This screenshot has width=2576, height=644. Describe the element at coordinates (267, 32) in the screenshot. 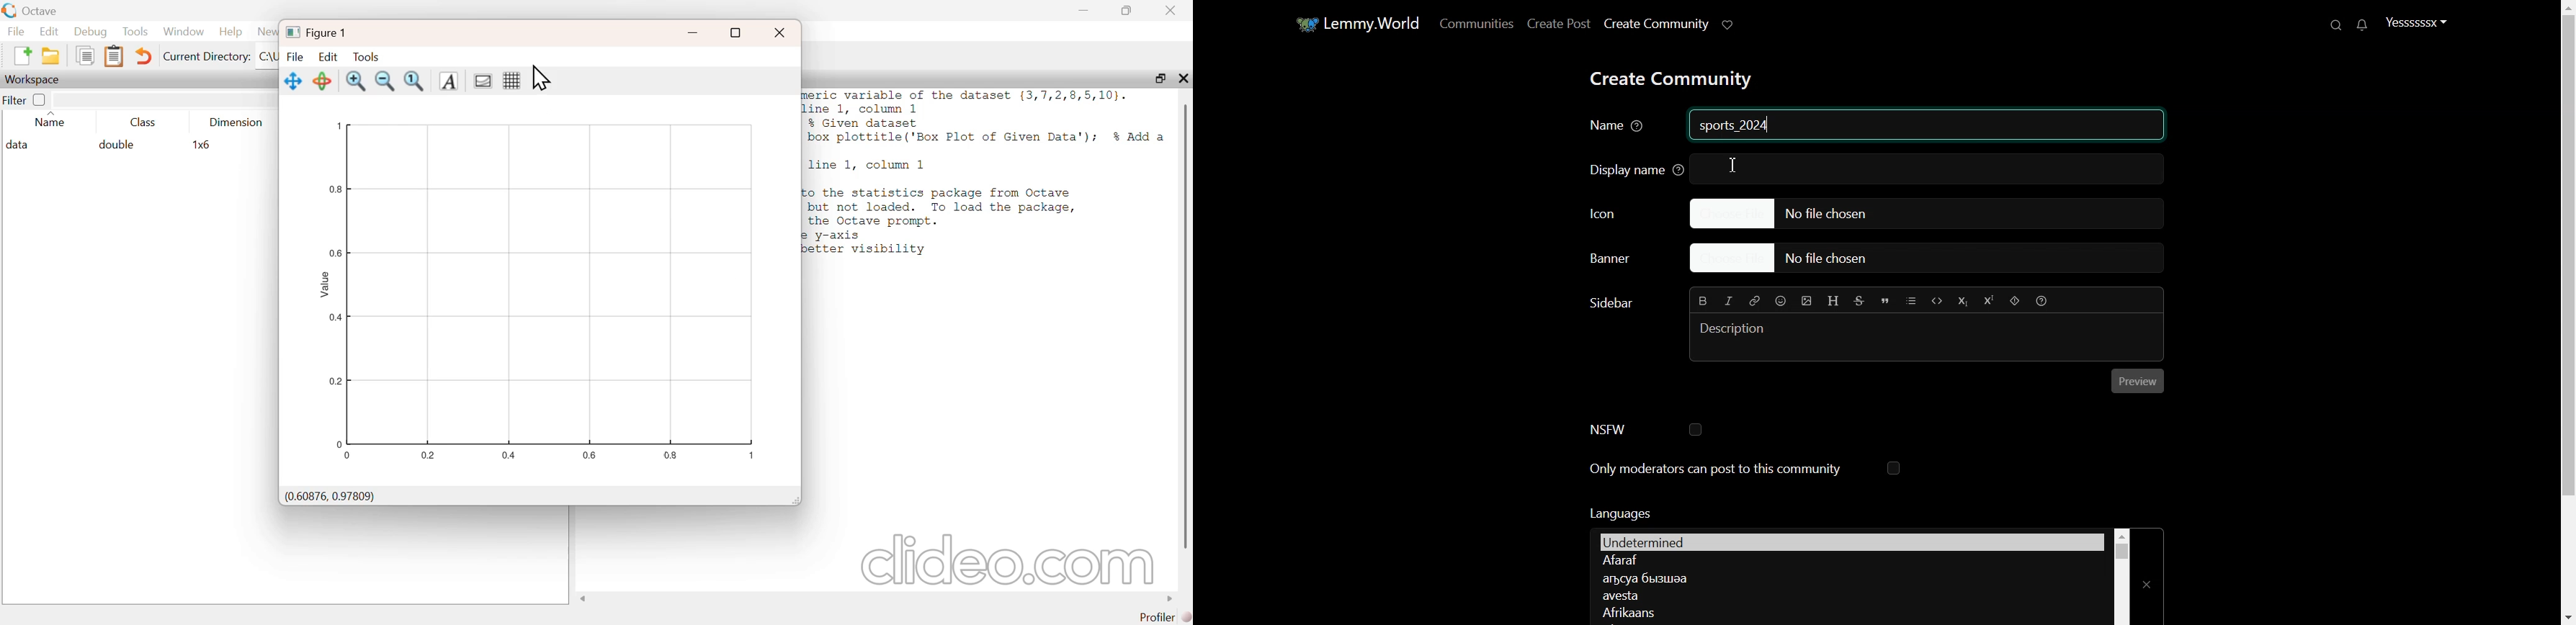

I see `news` at that location.